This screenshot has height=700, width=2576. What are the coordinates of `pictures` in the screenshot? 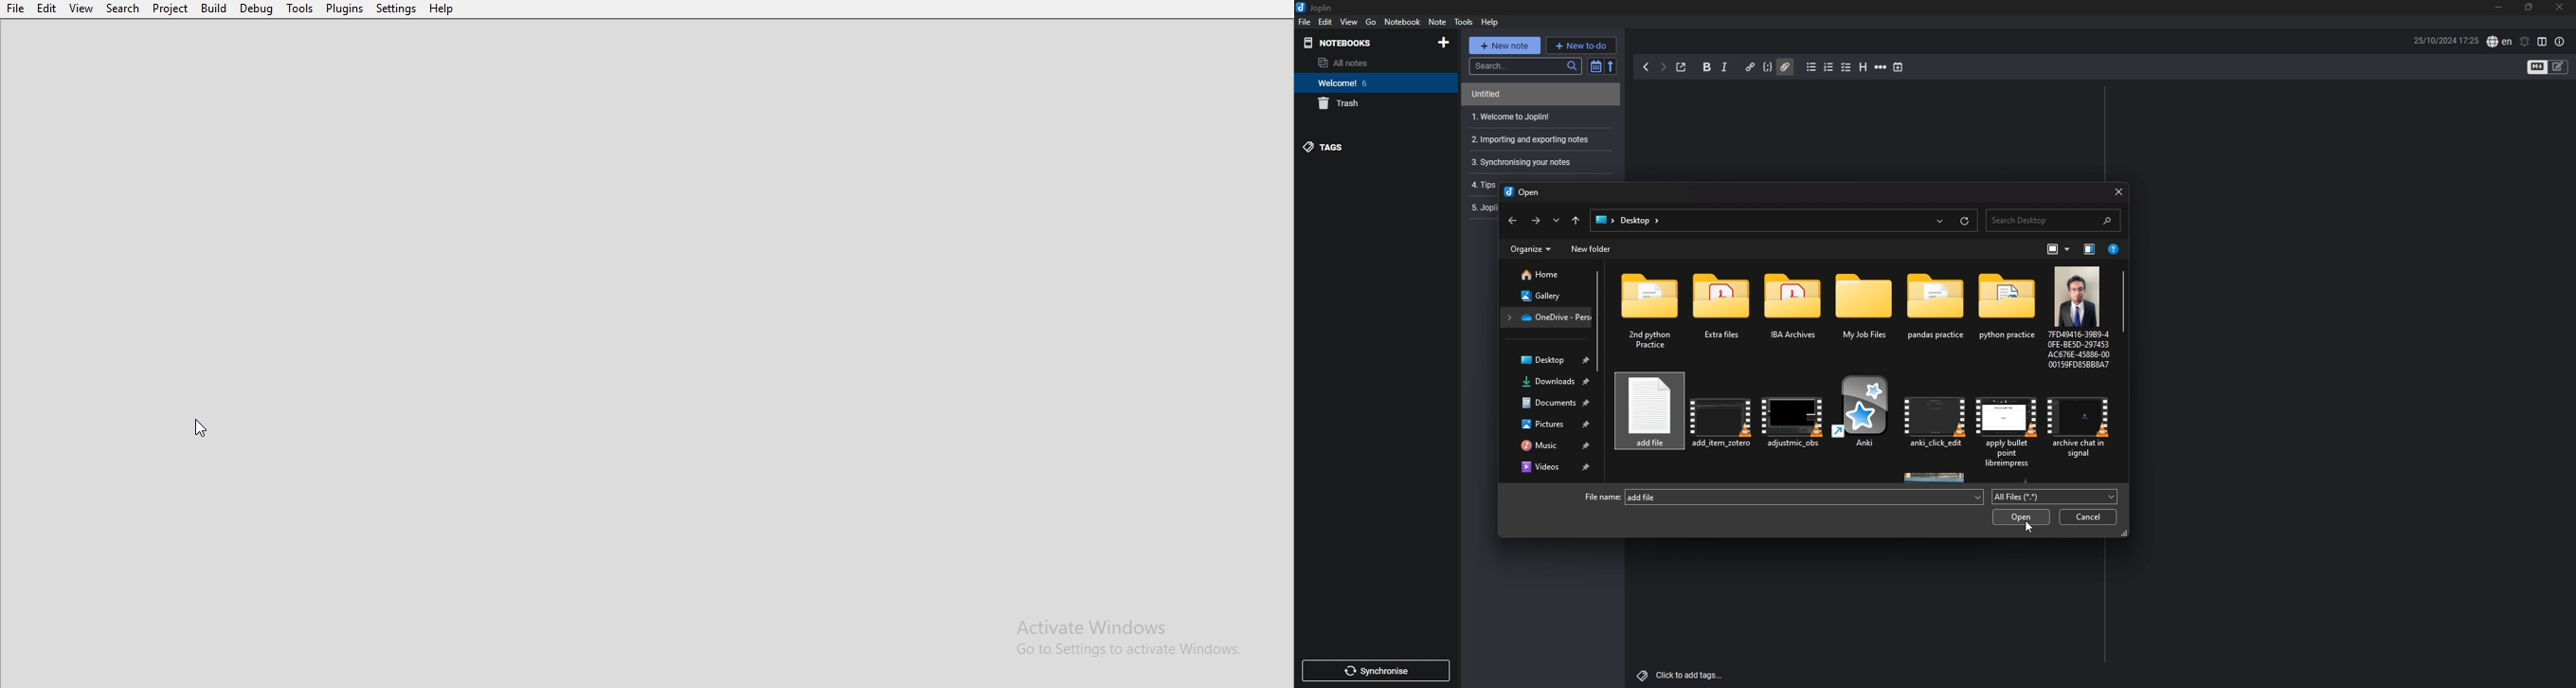 It's located at (1551, 423).